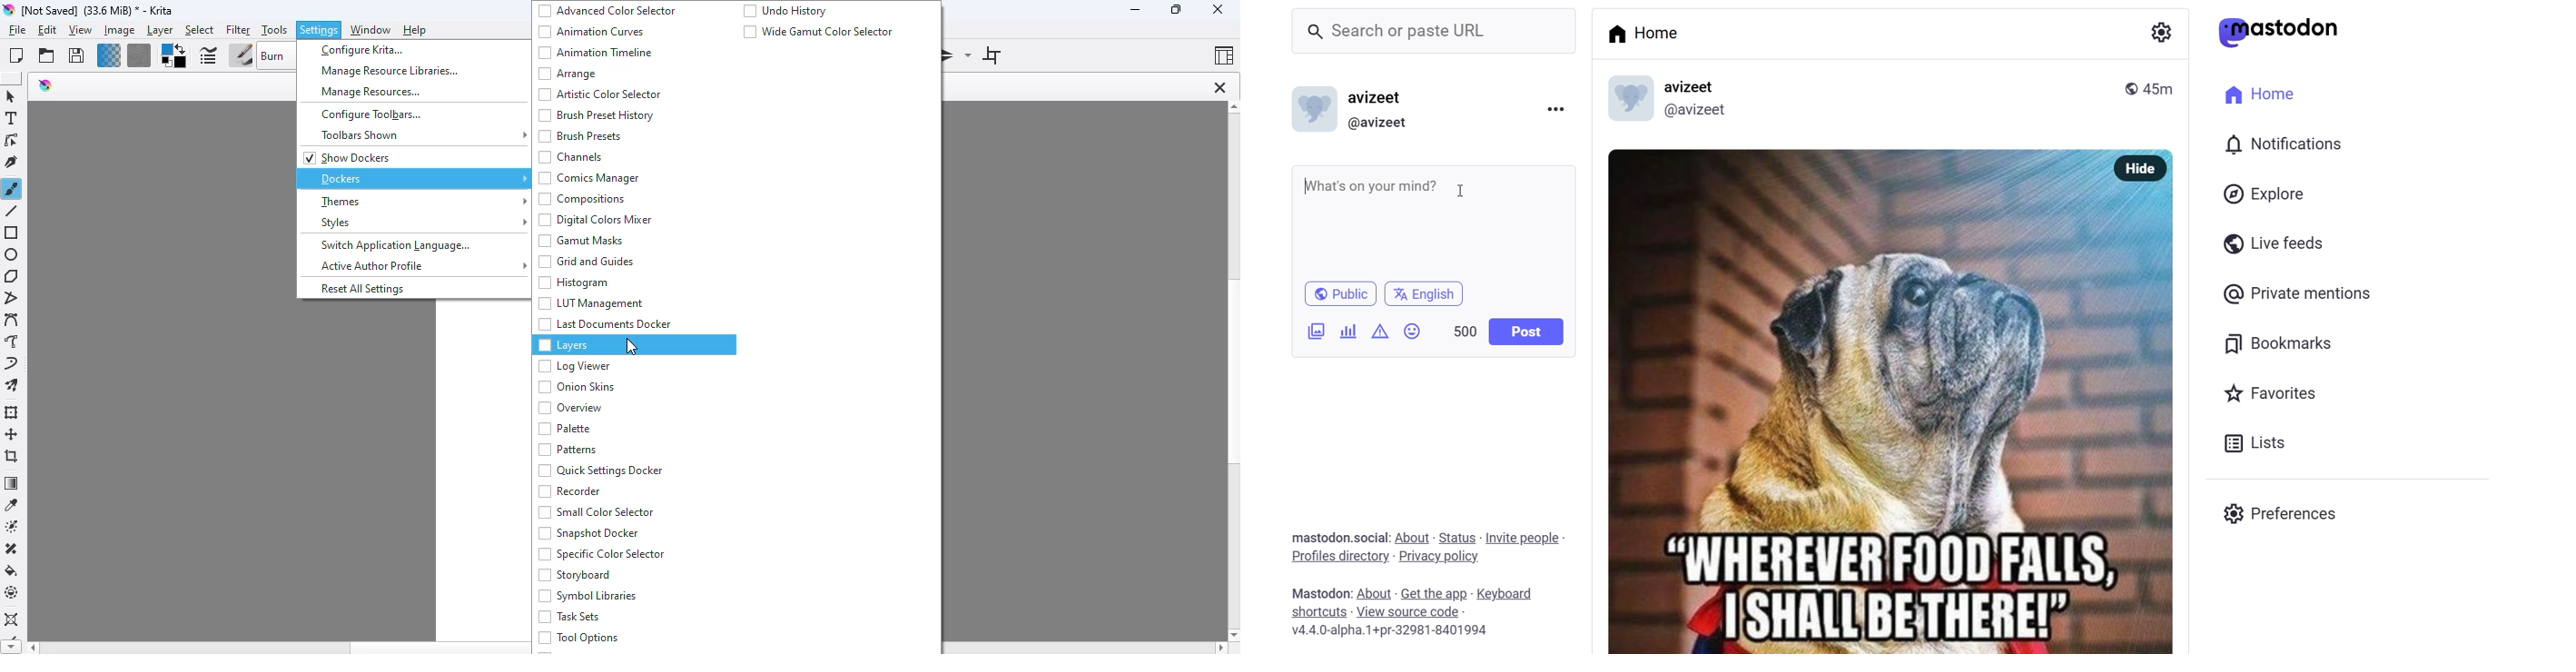 The height and width of the screenshot is (672, 2576). I want to click on  Bookmarks, so click(2278, 349).